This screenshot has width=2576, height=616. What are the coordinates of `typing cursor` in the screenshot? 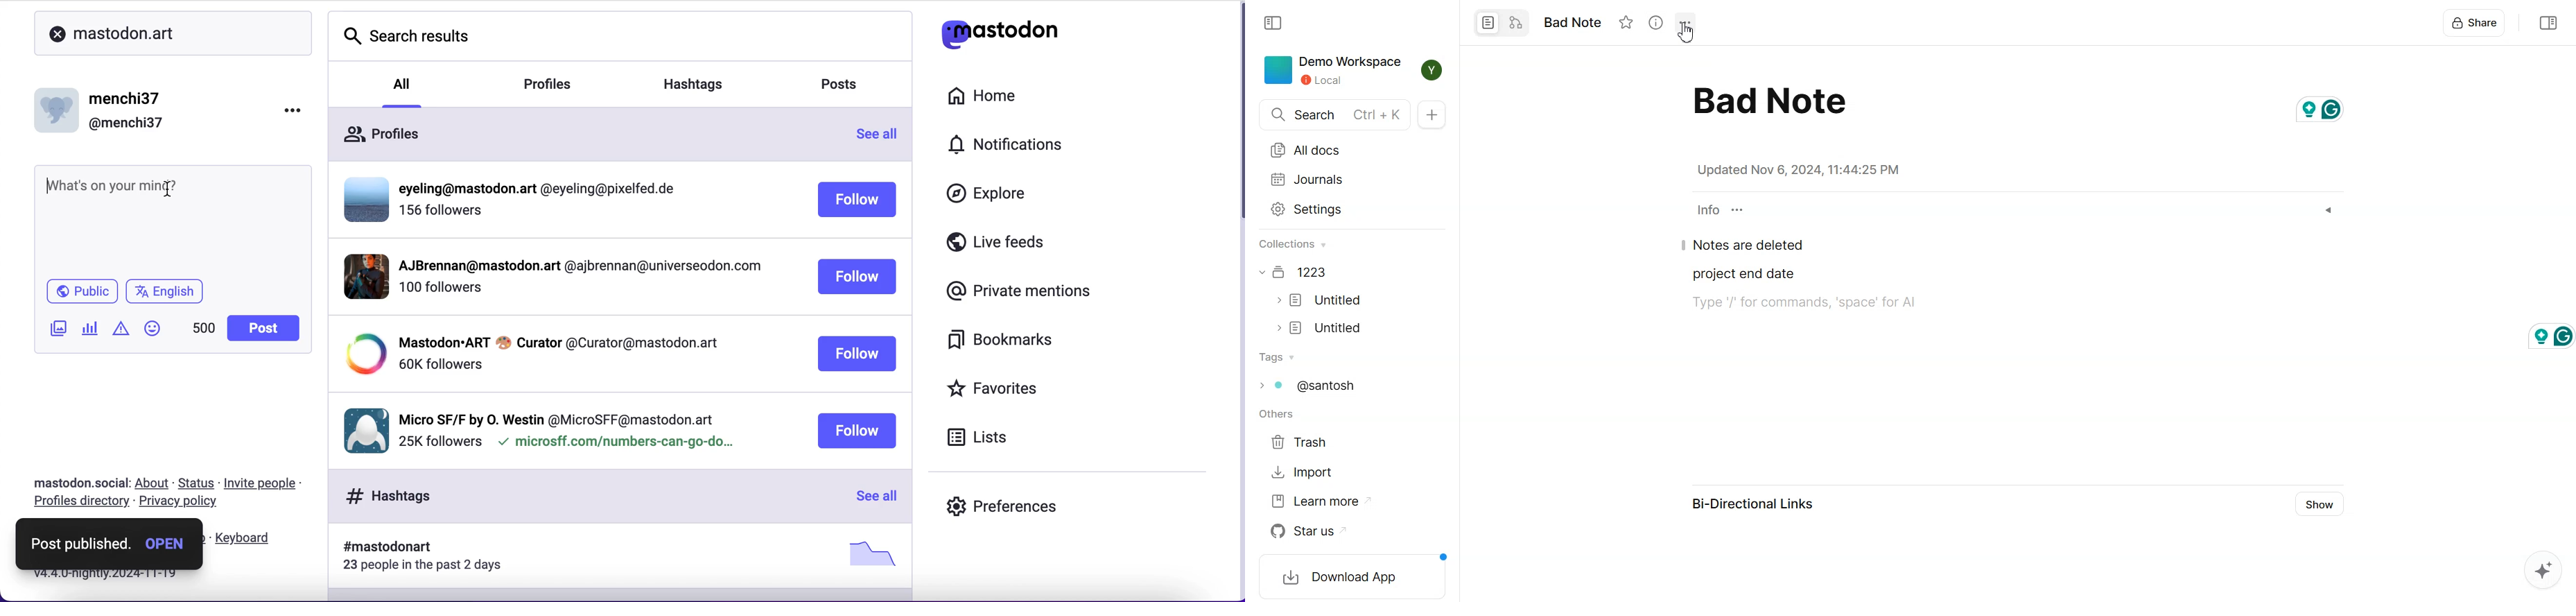 It's located at (47, 193).